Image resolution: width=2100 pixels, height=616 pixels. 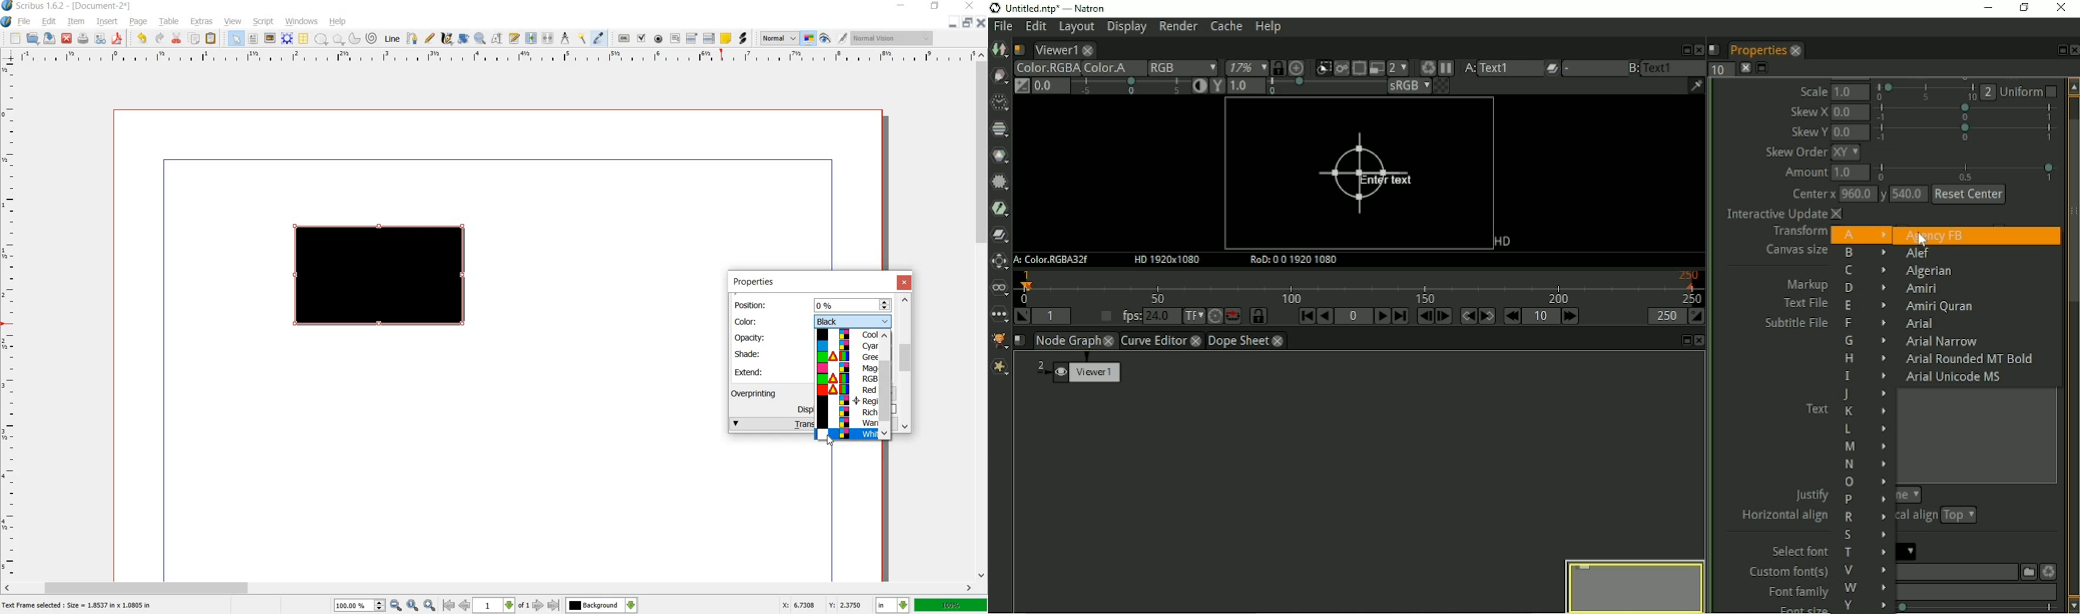 I want to click on save, so click(x=51, y=38).